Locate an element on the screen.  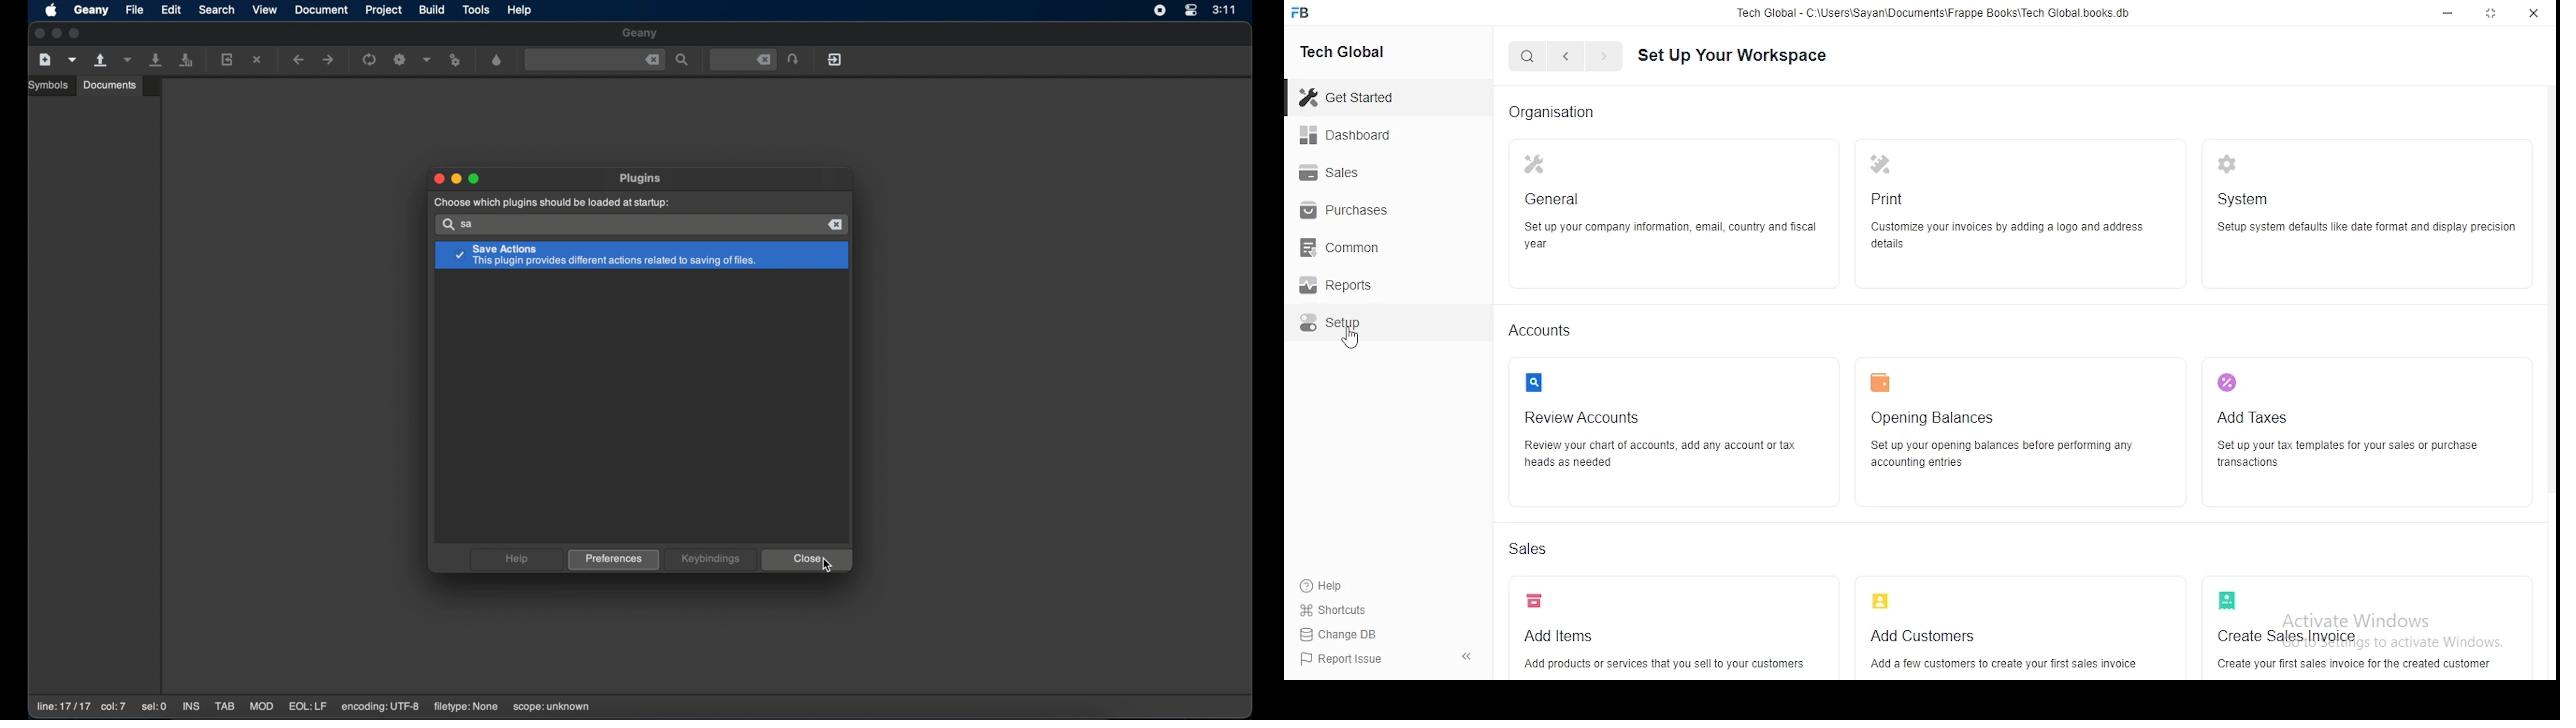
MOD is located at coordinates (261, 707).